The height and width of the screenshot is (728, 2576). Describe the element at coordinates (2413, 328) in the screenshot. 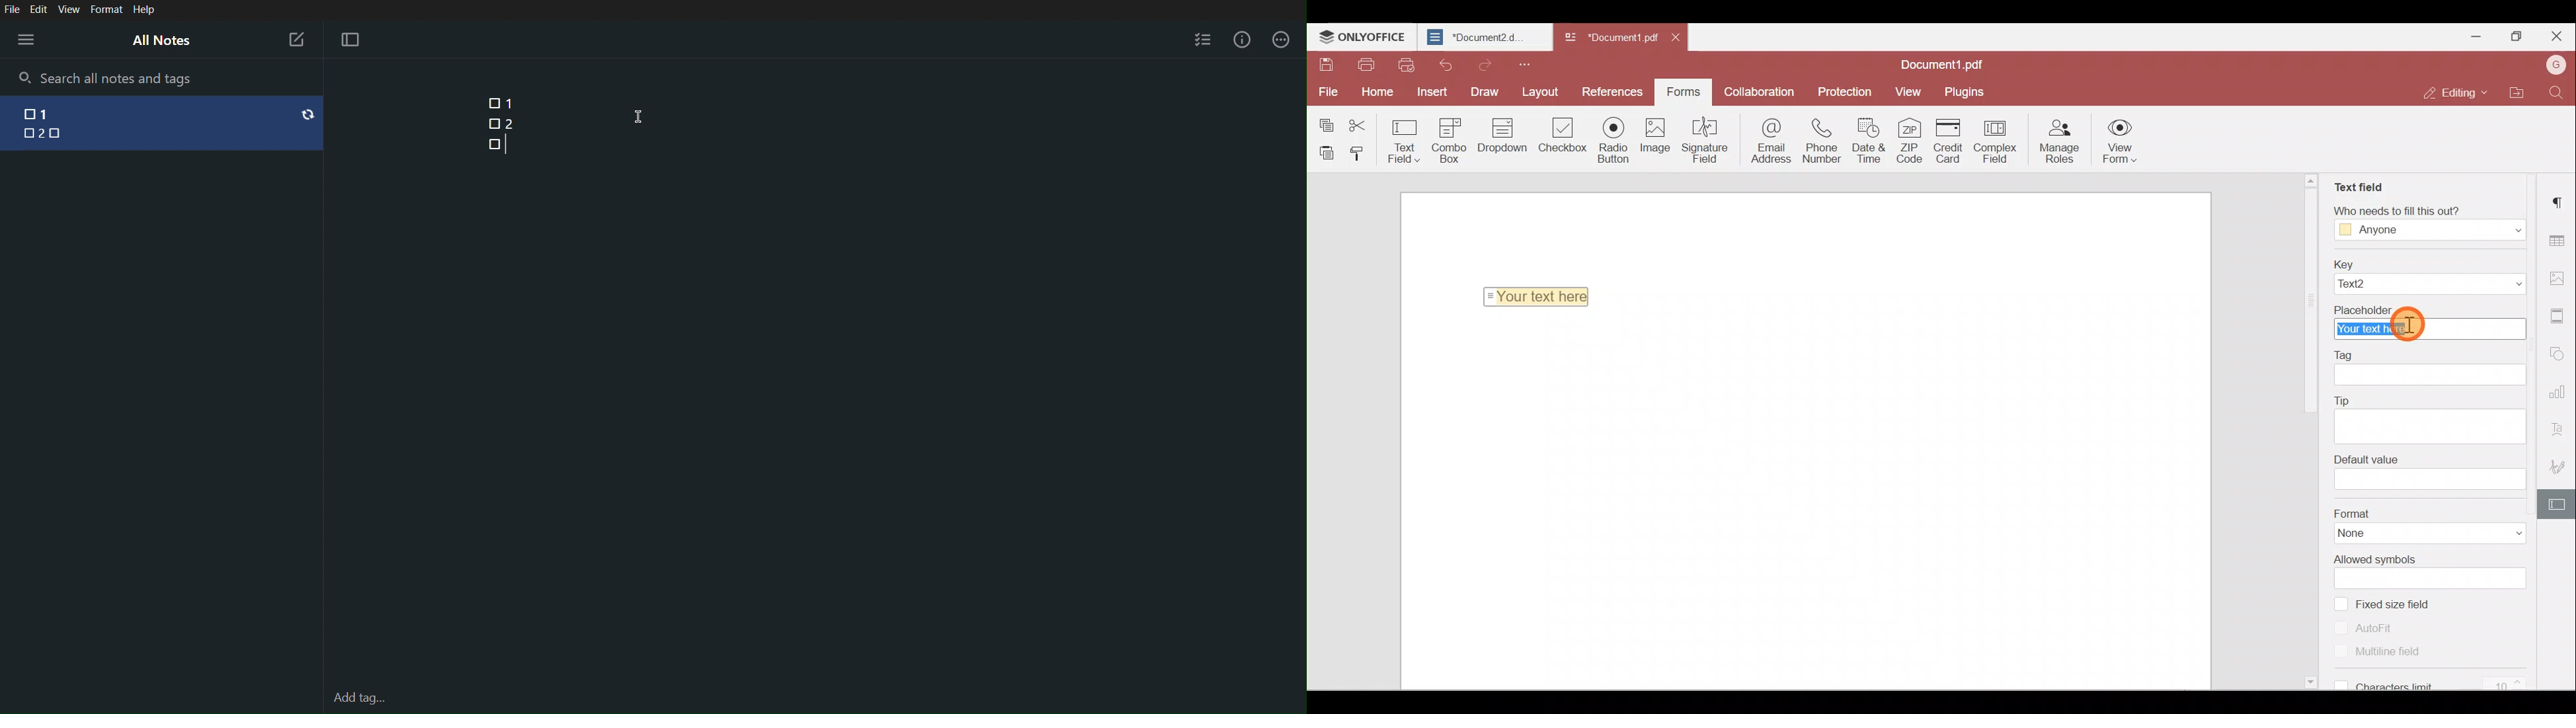

I see `Cursor on placeholder` at that location.